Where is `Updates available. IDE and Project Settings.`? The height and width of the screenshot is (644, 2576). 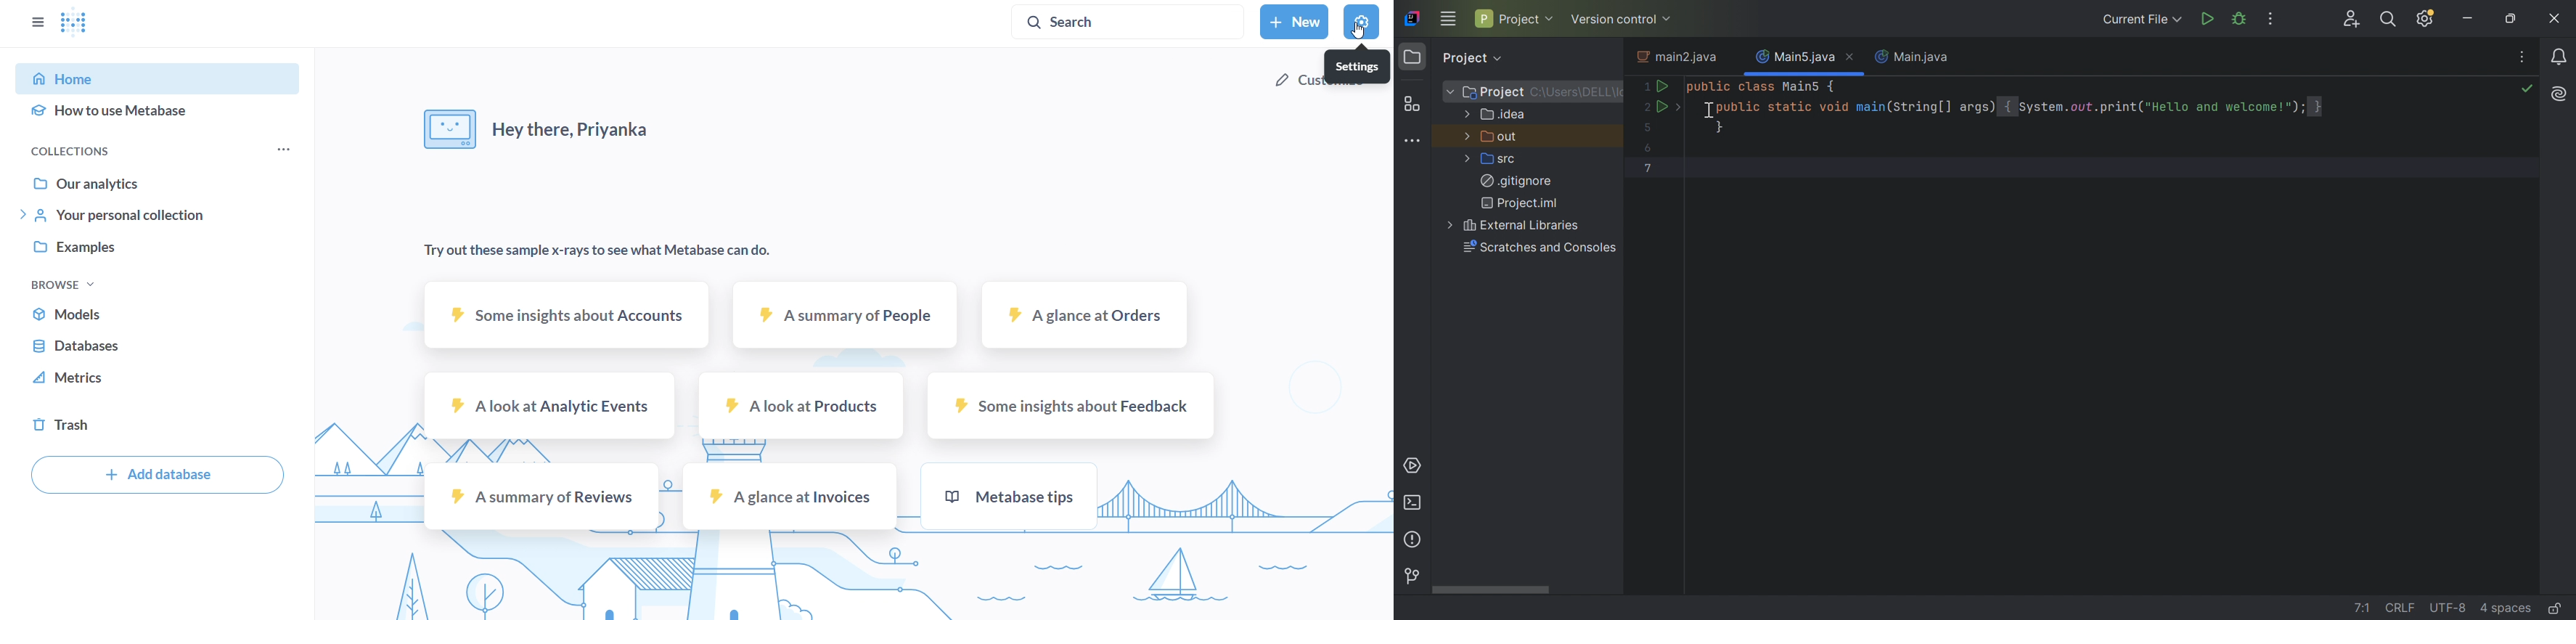 Updates available. IDE and Project Settings. is located at coordinates (2425, 18).